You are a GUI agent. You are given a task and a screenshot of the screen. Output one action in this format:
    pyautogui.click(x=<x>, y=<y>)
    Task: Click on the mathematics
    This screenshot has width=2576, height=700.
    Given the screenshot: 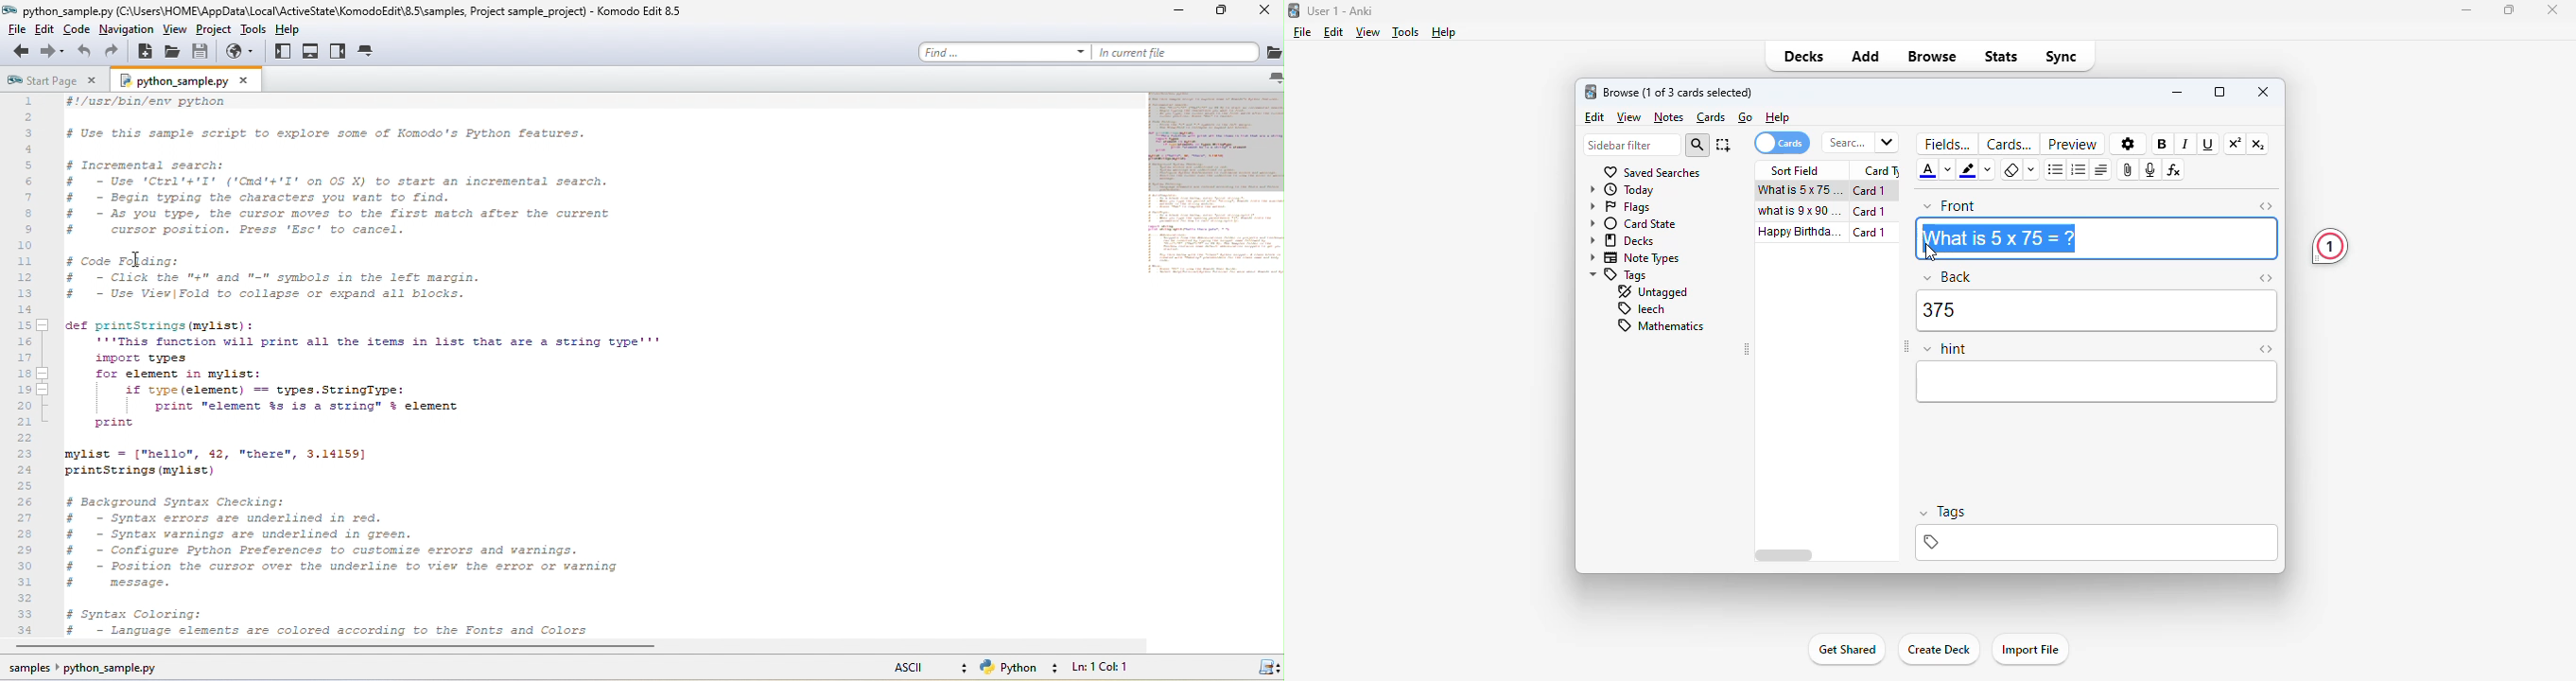 What is the action you would take?
    pyautogui.click(x=1662, y=326)
    